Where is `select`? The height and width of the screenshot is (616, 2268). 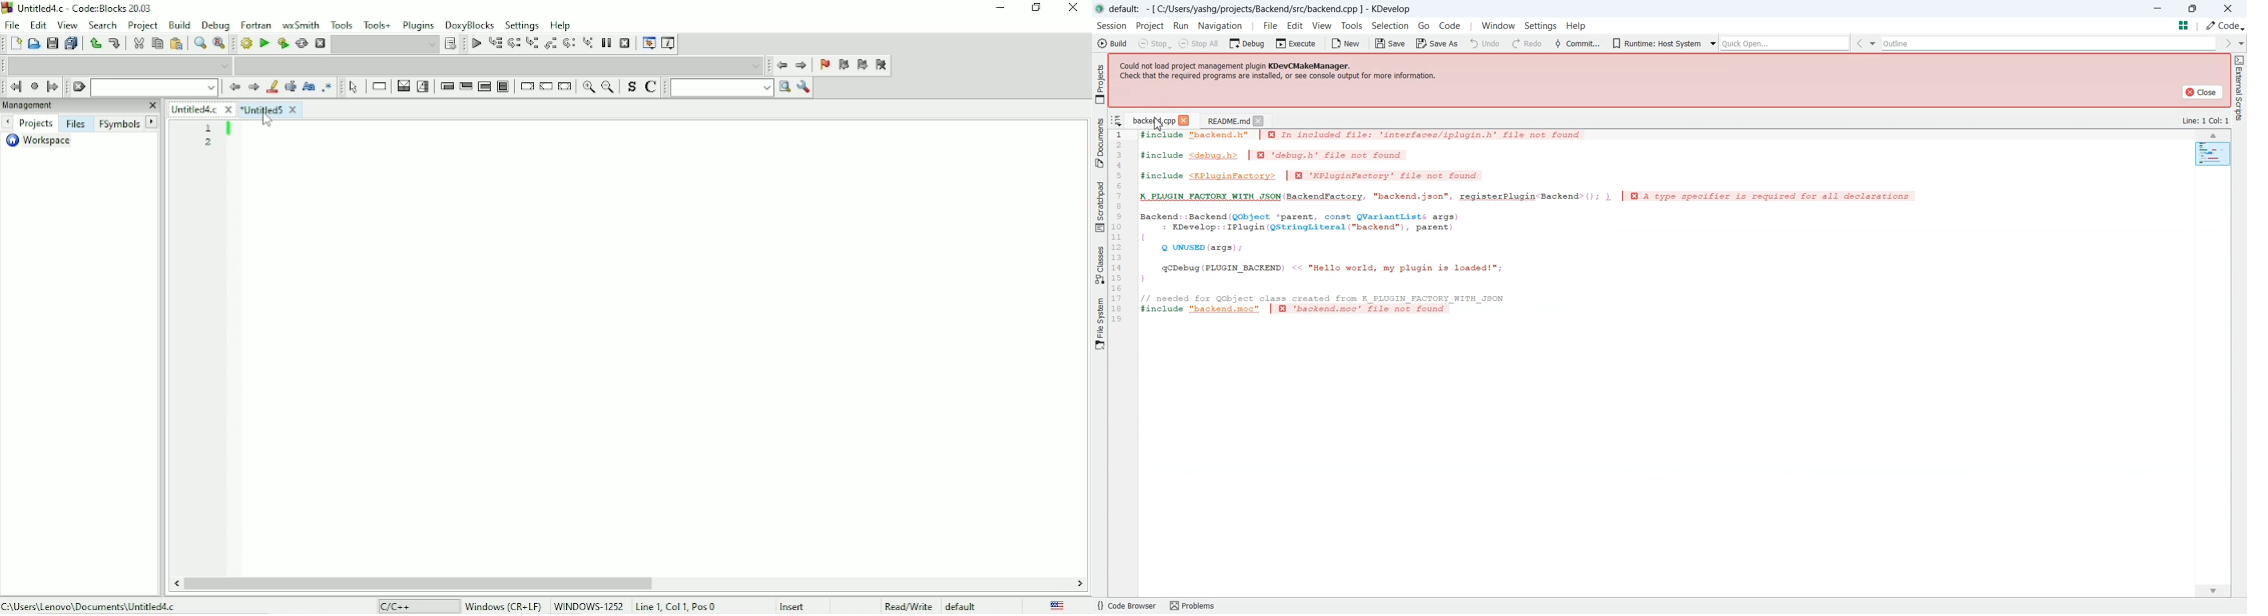
select is located at coordinates (356, 89).